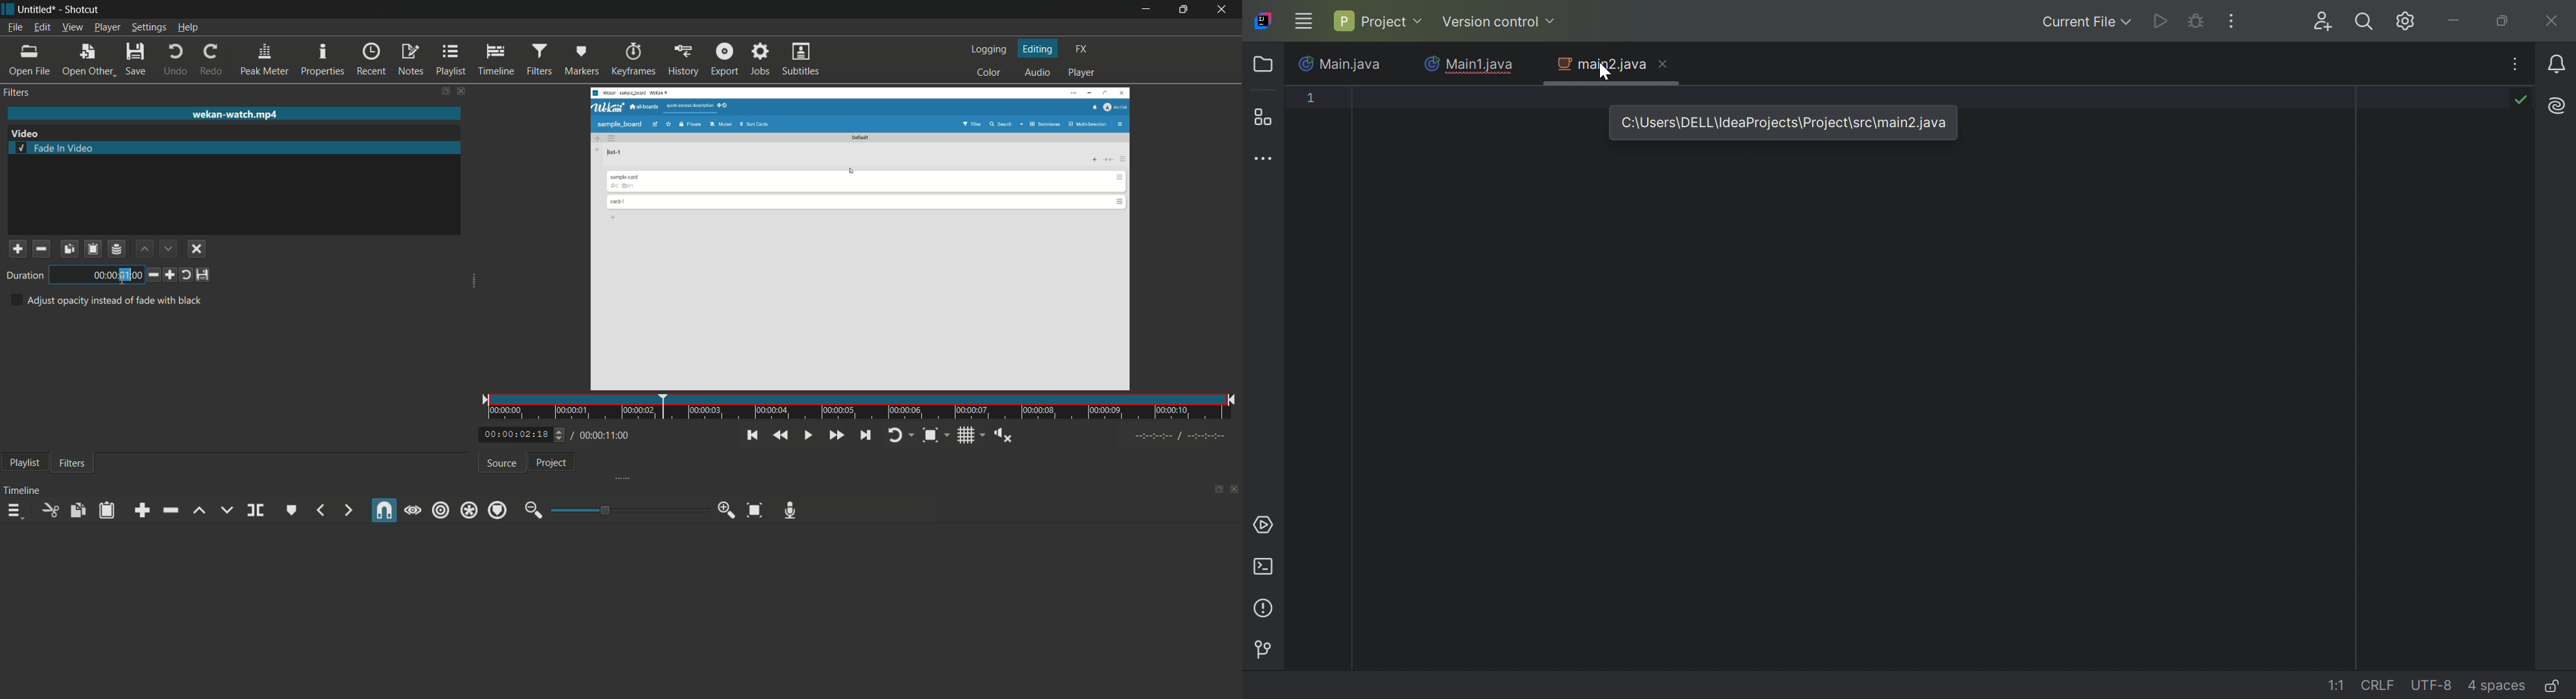  I want to click on Debug, so click(2197, 22).